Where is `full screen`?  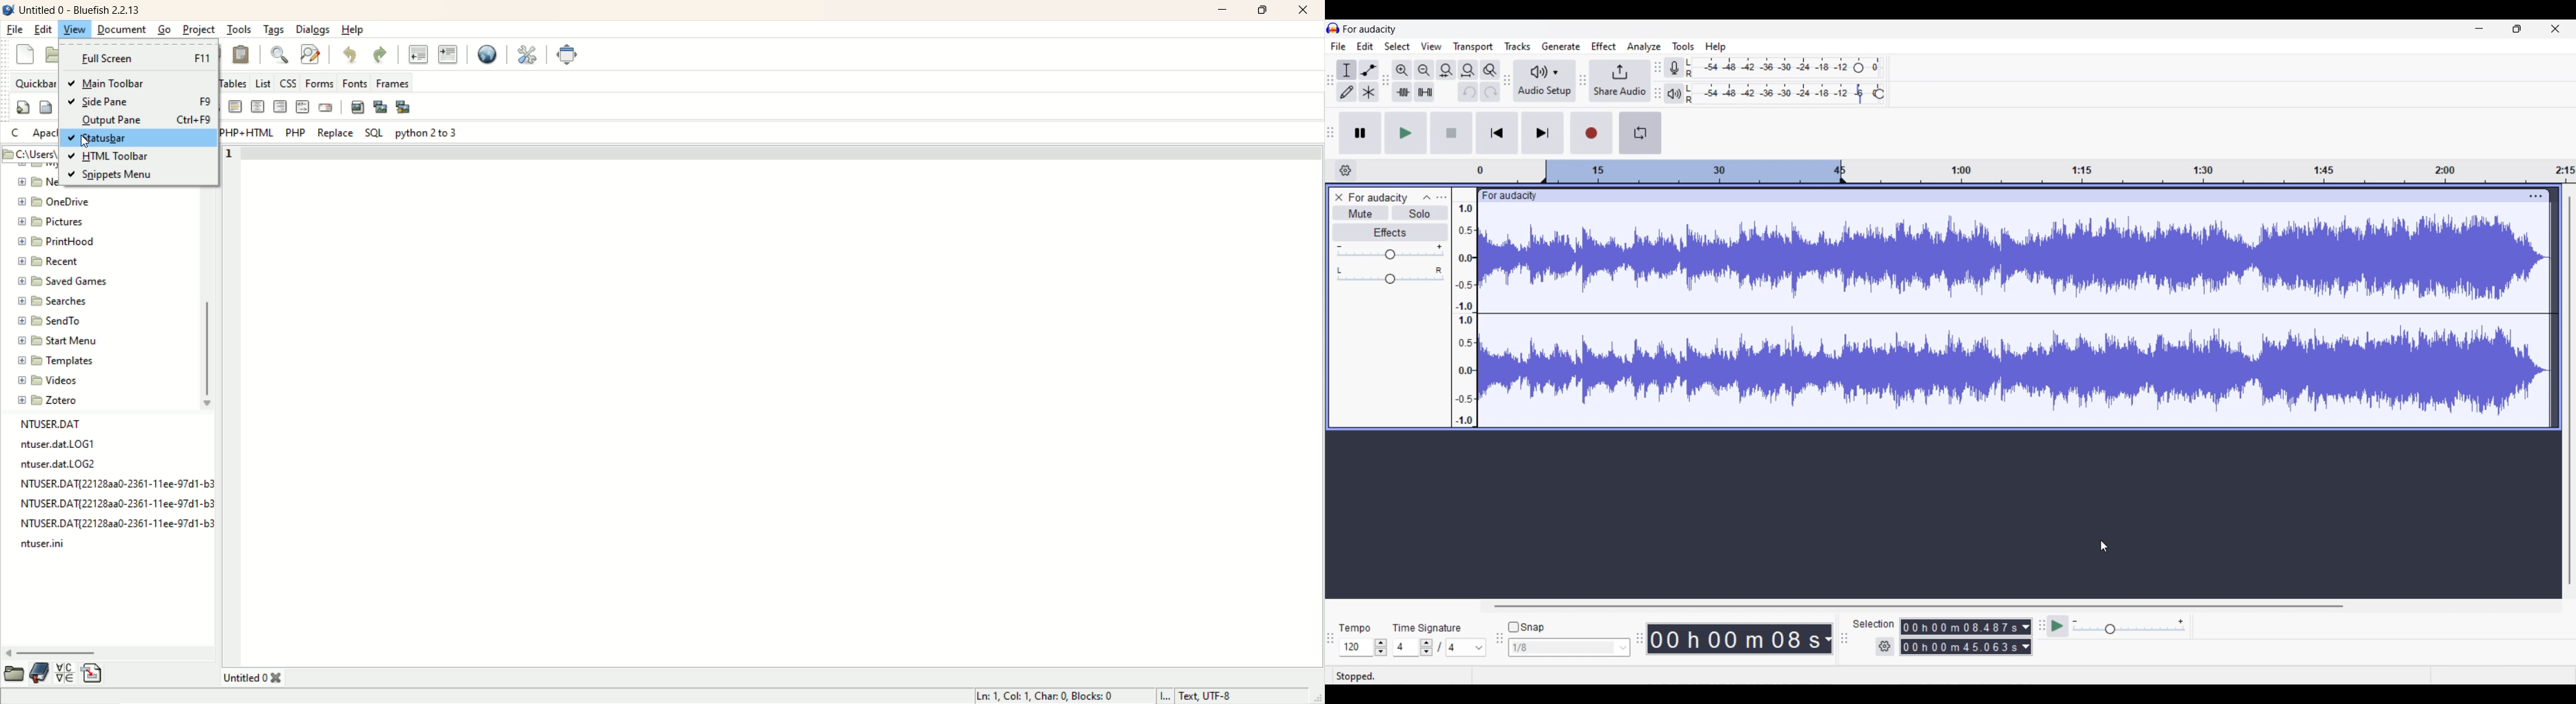
full screen is located at coordinates (139, 59).